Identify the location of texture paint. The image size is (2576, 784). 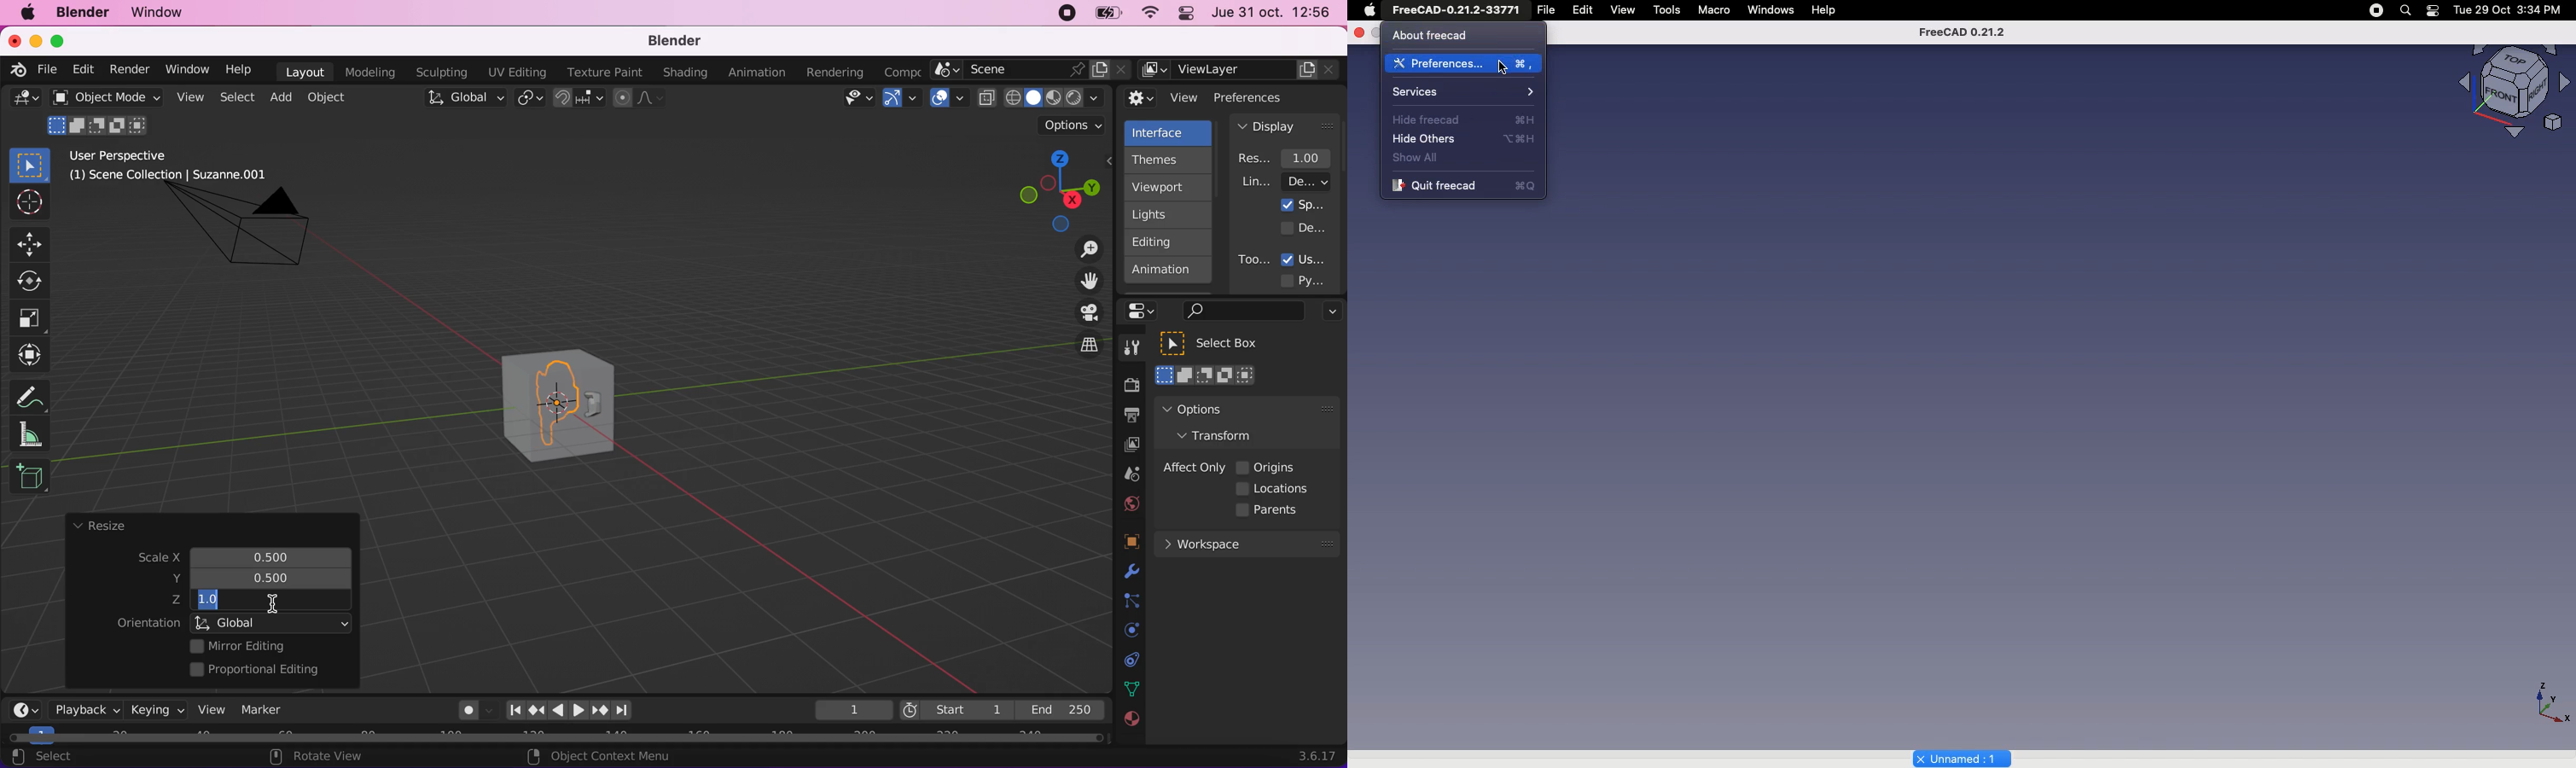
(602, 72).